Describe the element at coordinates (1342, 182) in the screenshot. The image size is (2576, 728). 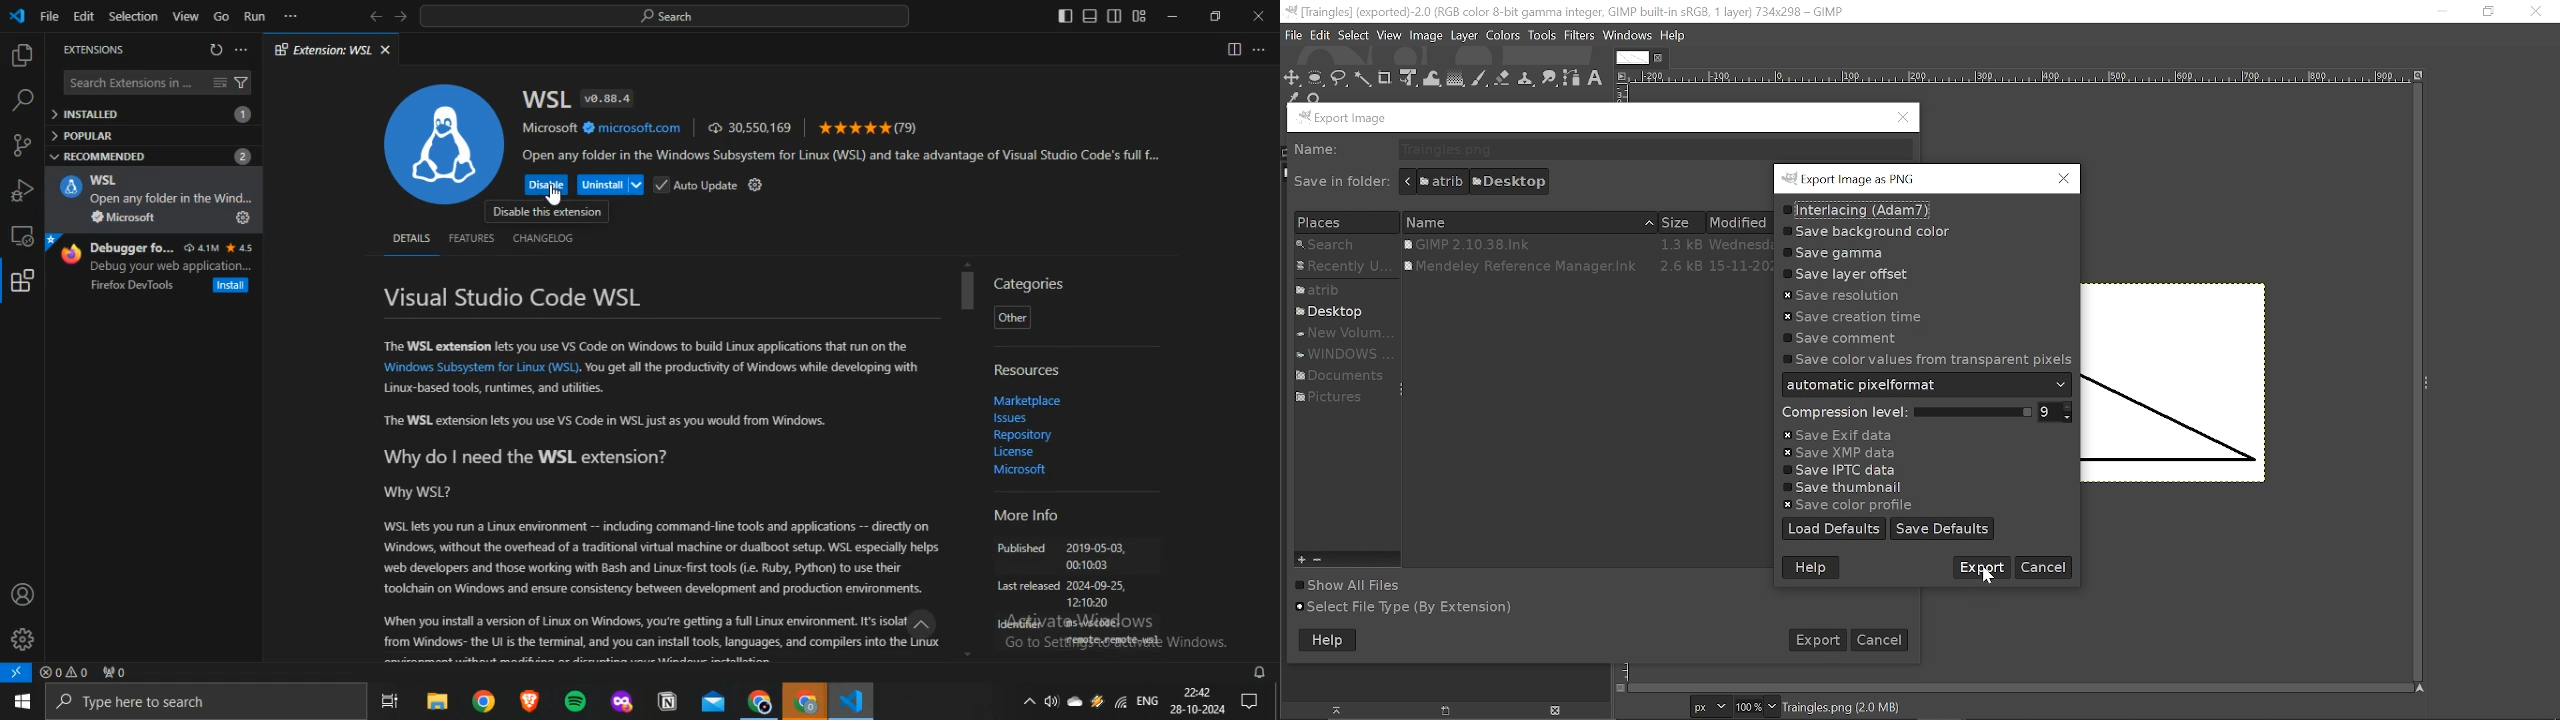
I see `Save in folder: < m:` at that location.